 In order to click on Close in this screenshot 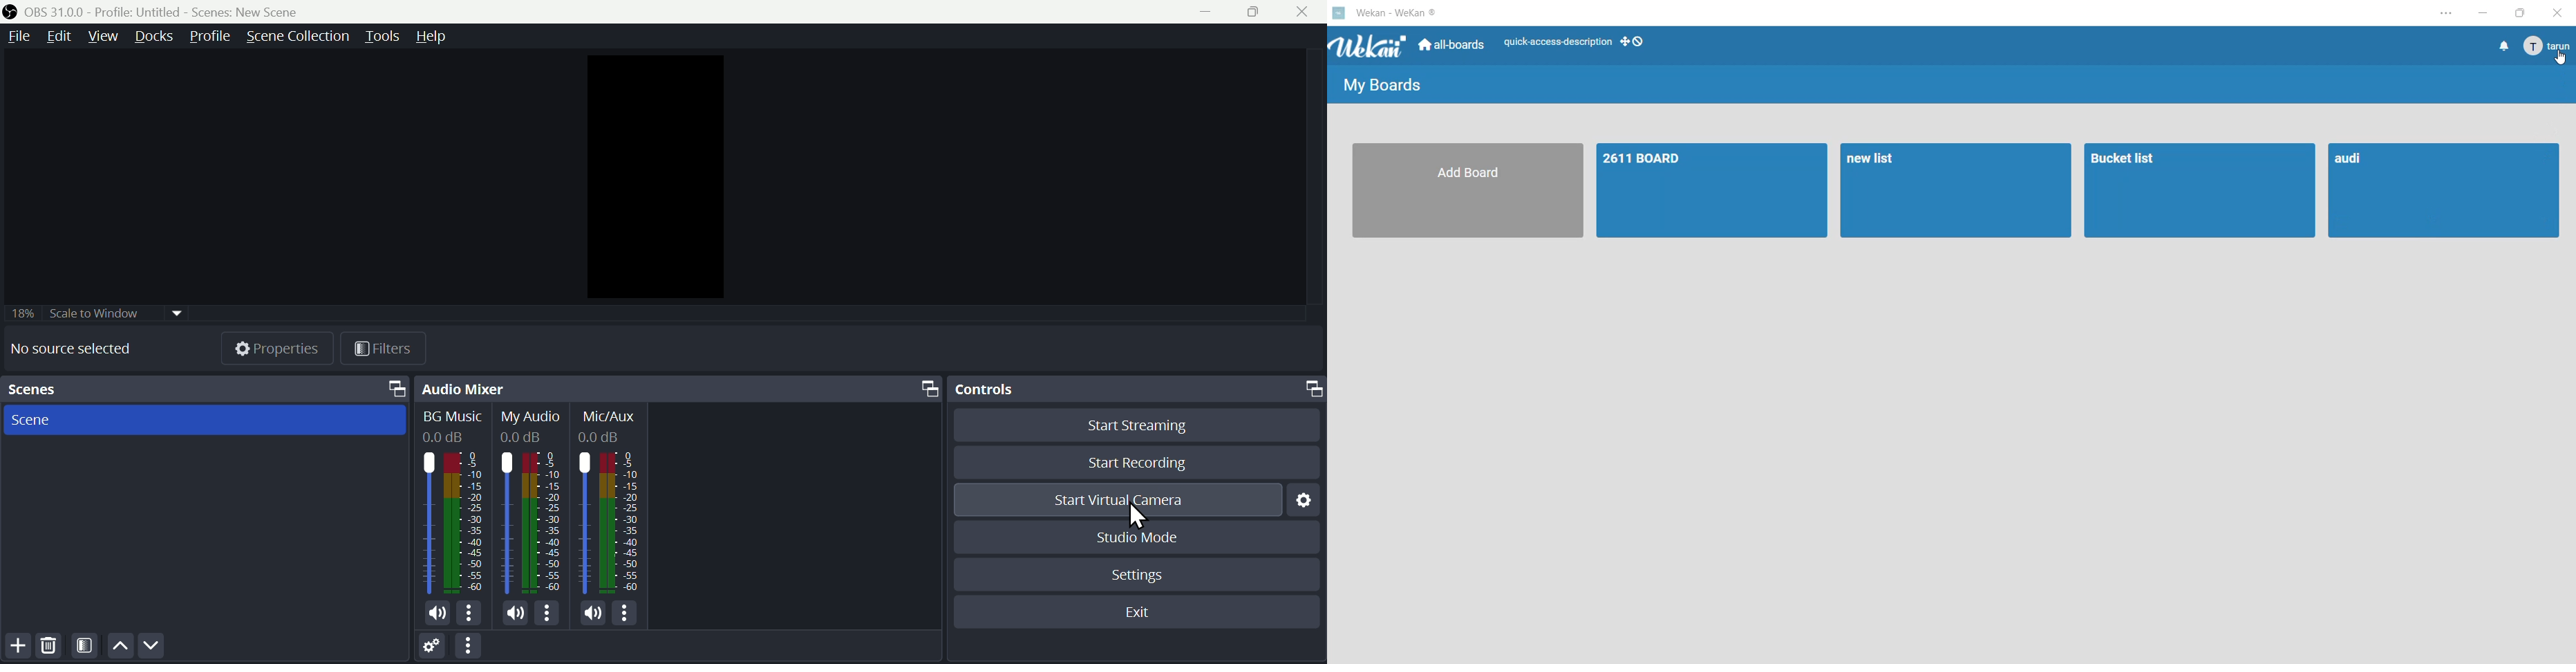, I will do `click(1303, 13)`.